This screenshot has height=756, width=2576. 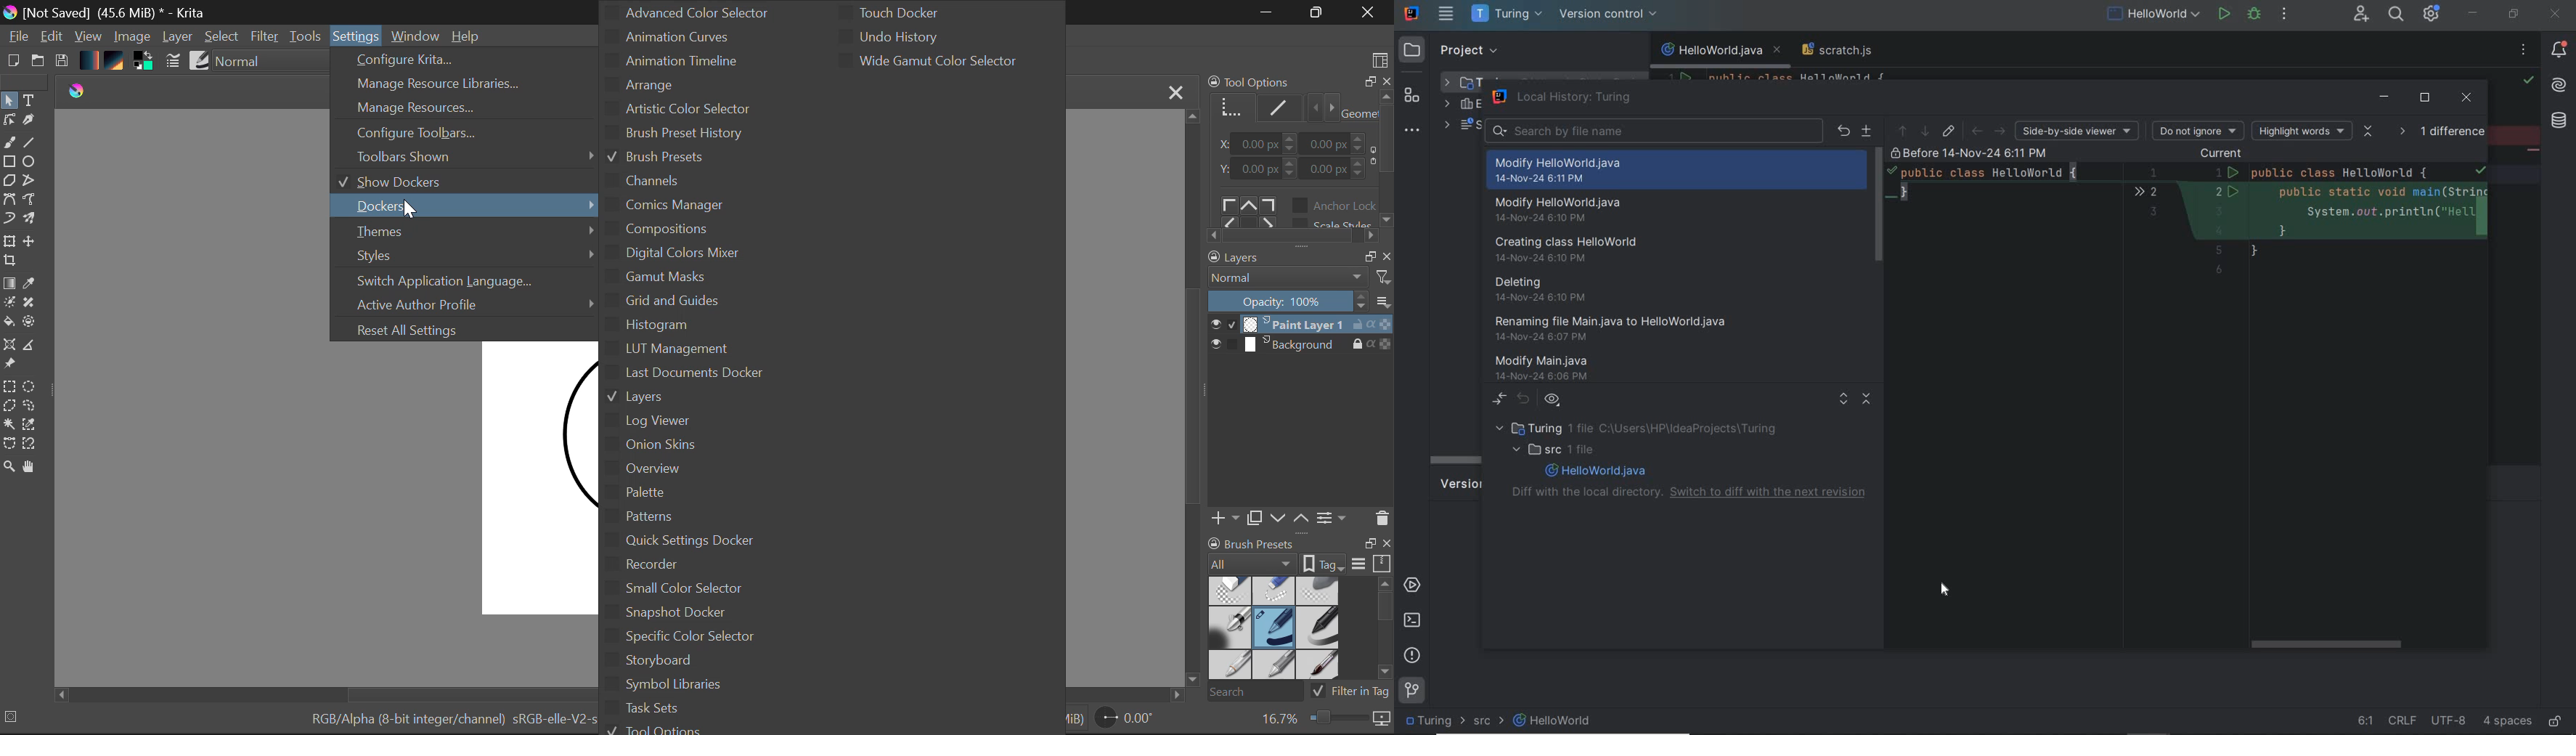 What do you see at coordinates (12, 121) in the screenshot?
I see `Edit Shapes` at bounding box center [12, 121].